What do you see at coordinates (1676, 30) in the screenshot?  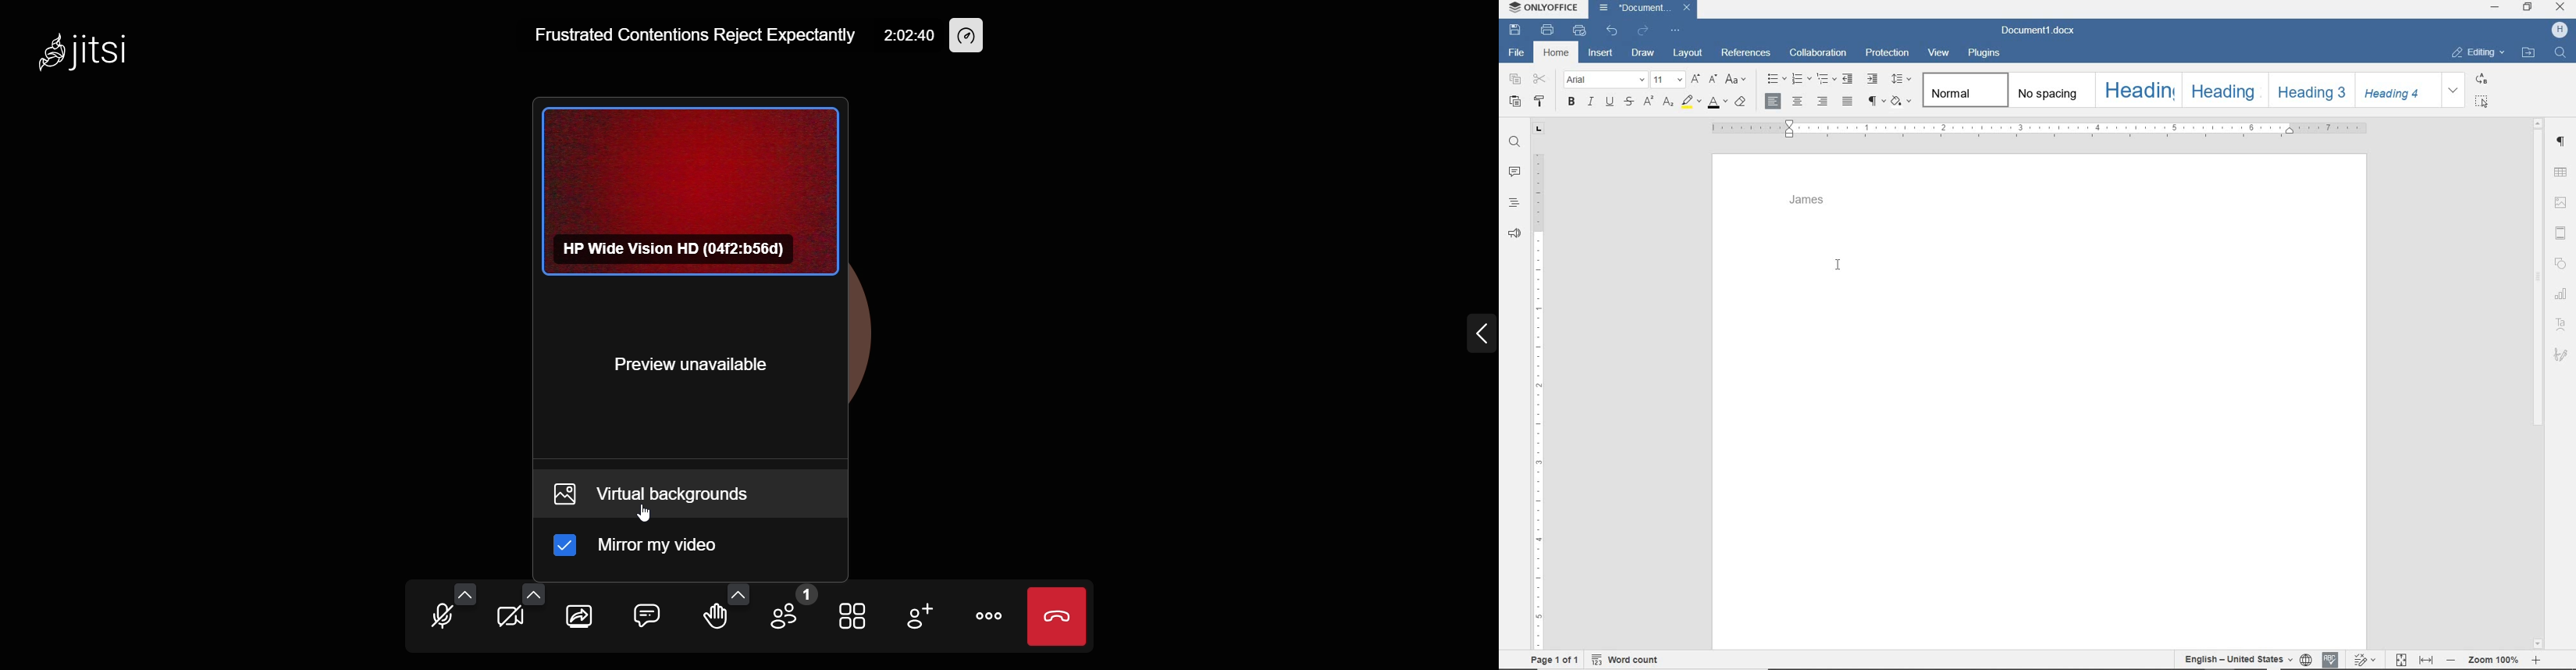 I see `customize quick access bar` at bounding box center [1676, 30].